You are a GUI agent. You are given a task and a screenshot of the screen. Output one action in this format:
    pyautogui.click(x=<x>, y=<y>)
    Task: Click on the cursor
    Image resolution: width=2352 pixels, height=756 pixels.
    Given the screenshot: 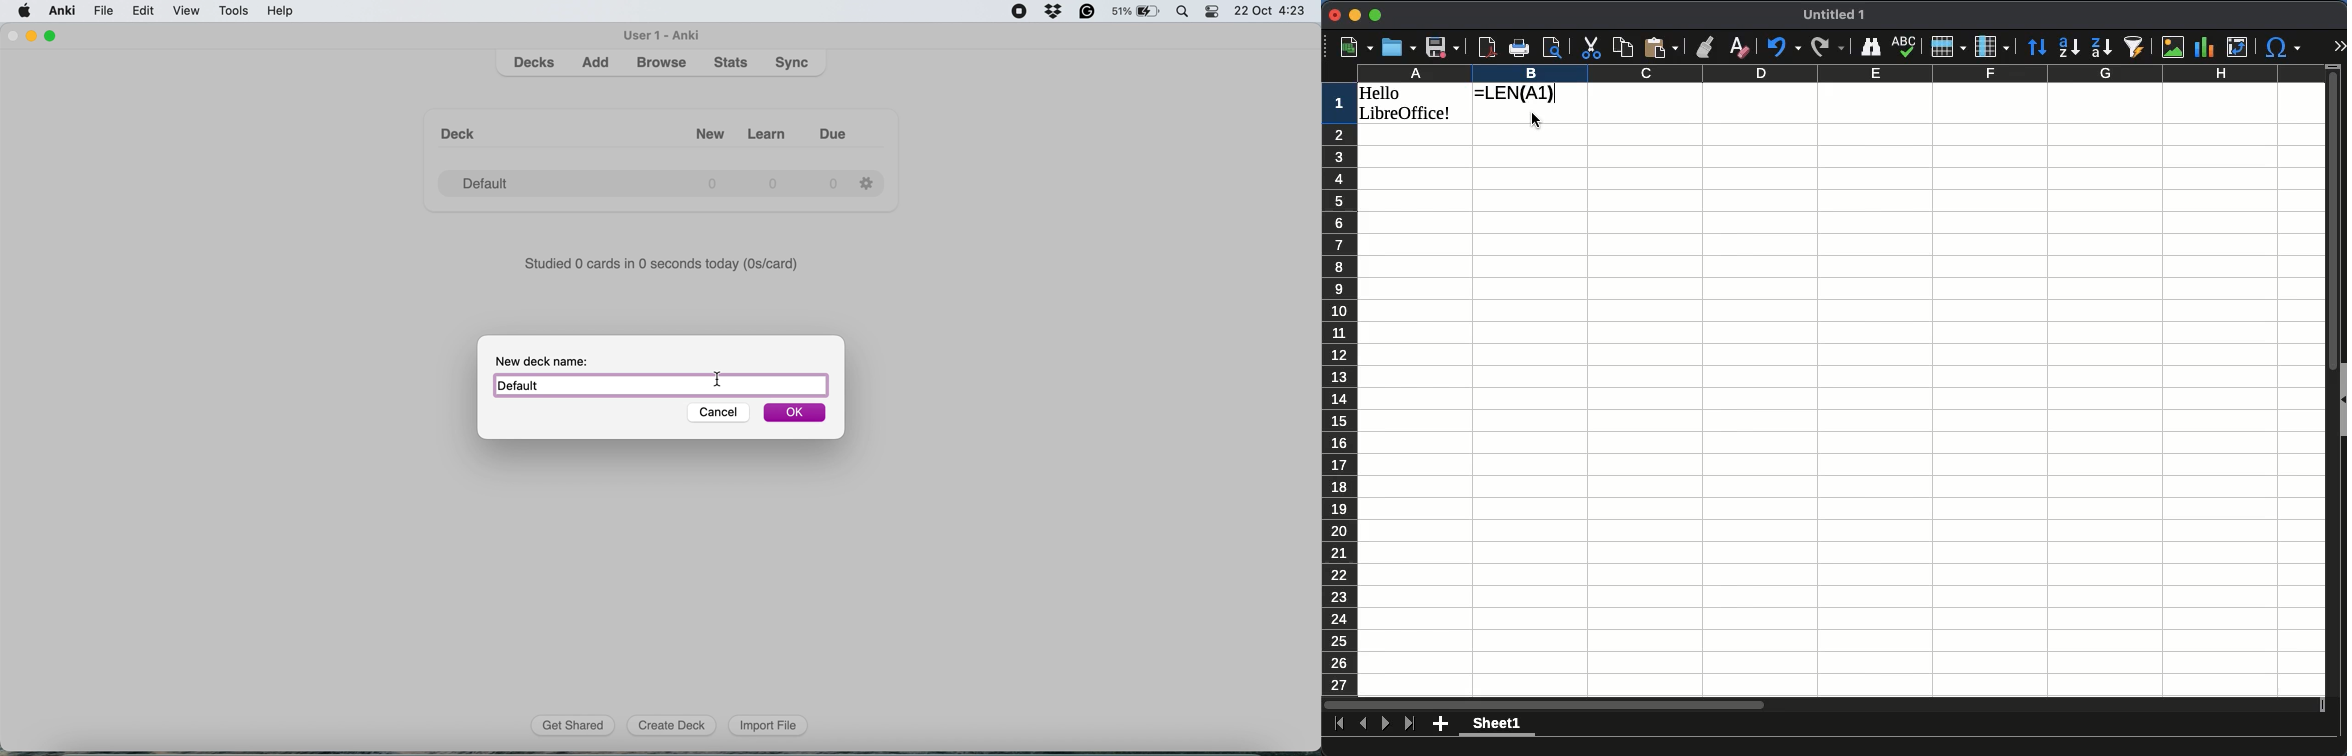 What is the action you would take?
    pyautogui.click(x=1537, y=120)
    